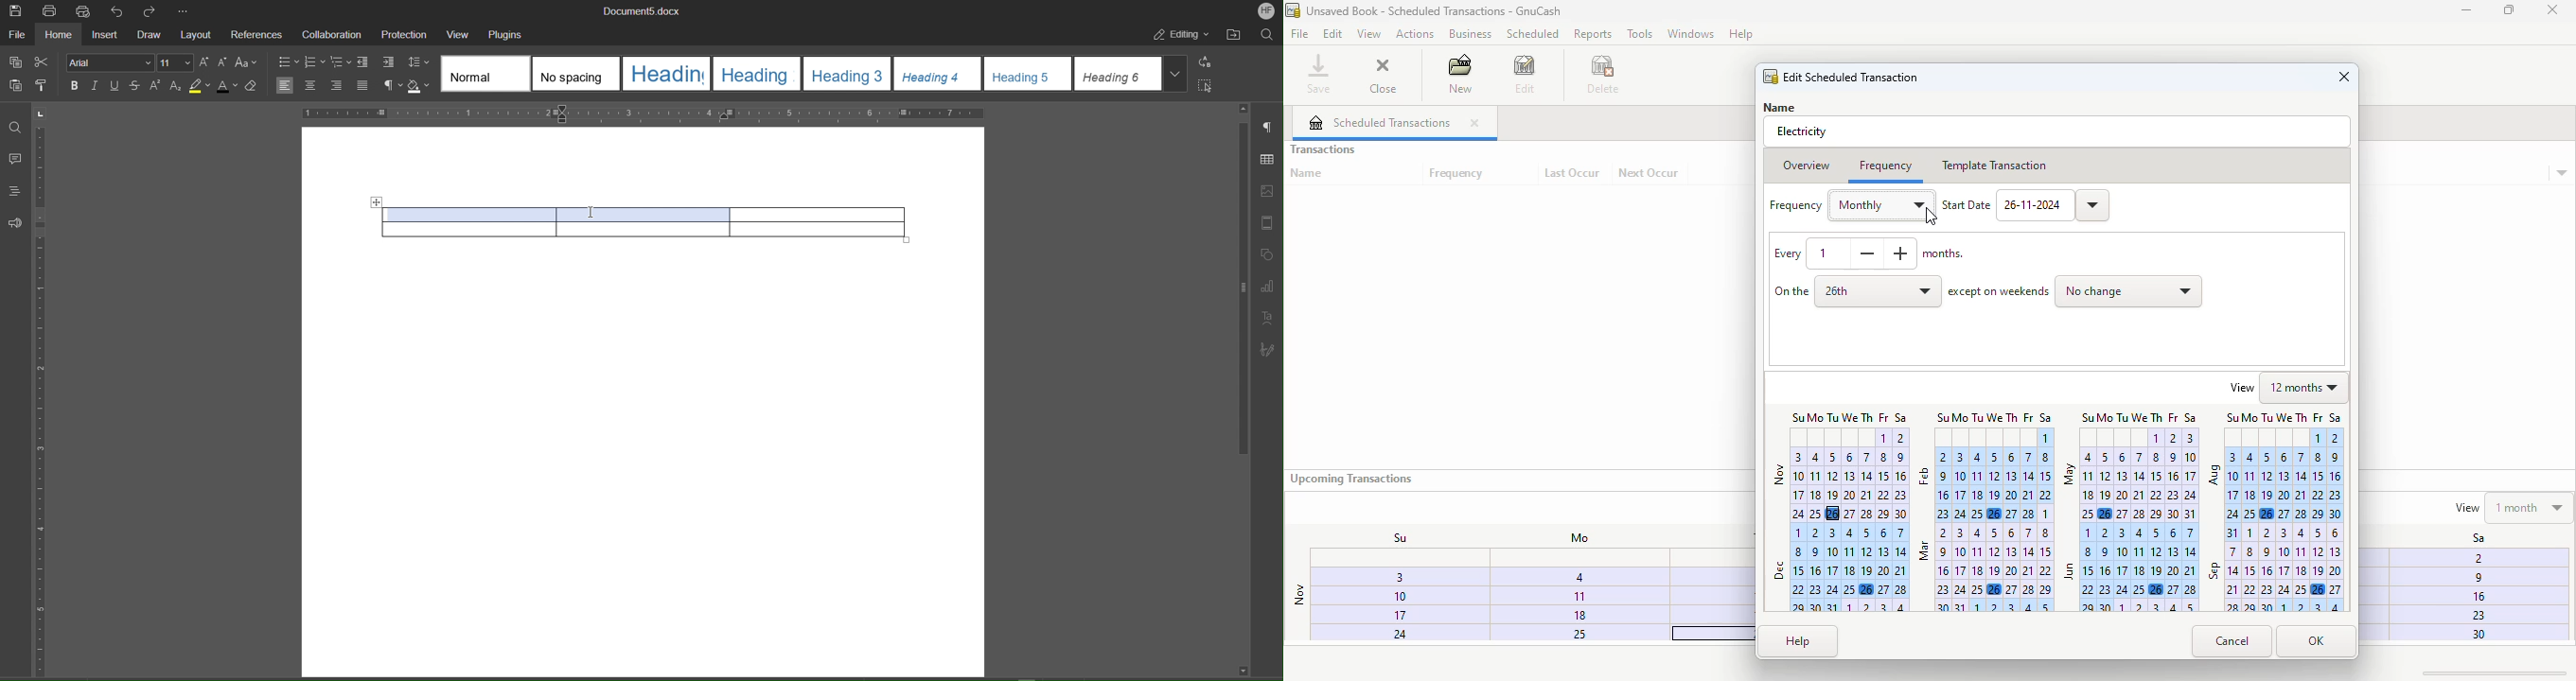 The width and height of the screenshot is (2576, 700). I want to click on Document Name, so click(645, 11).